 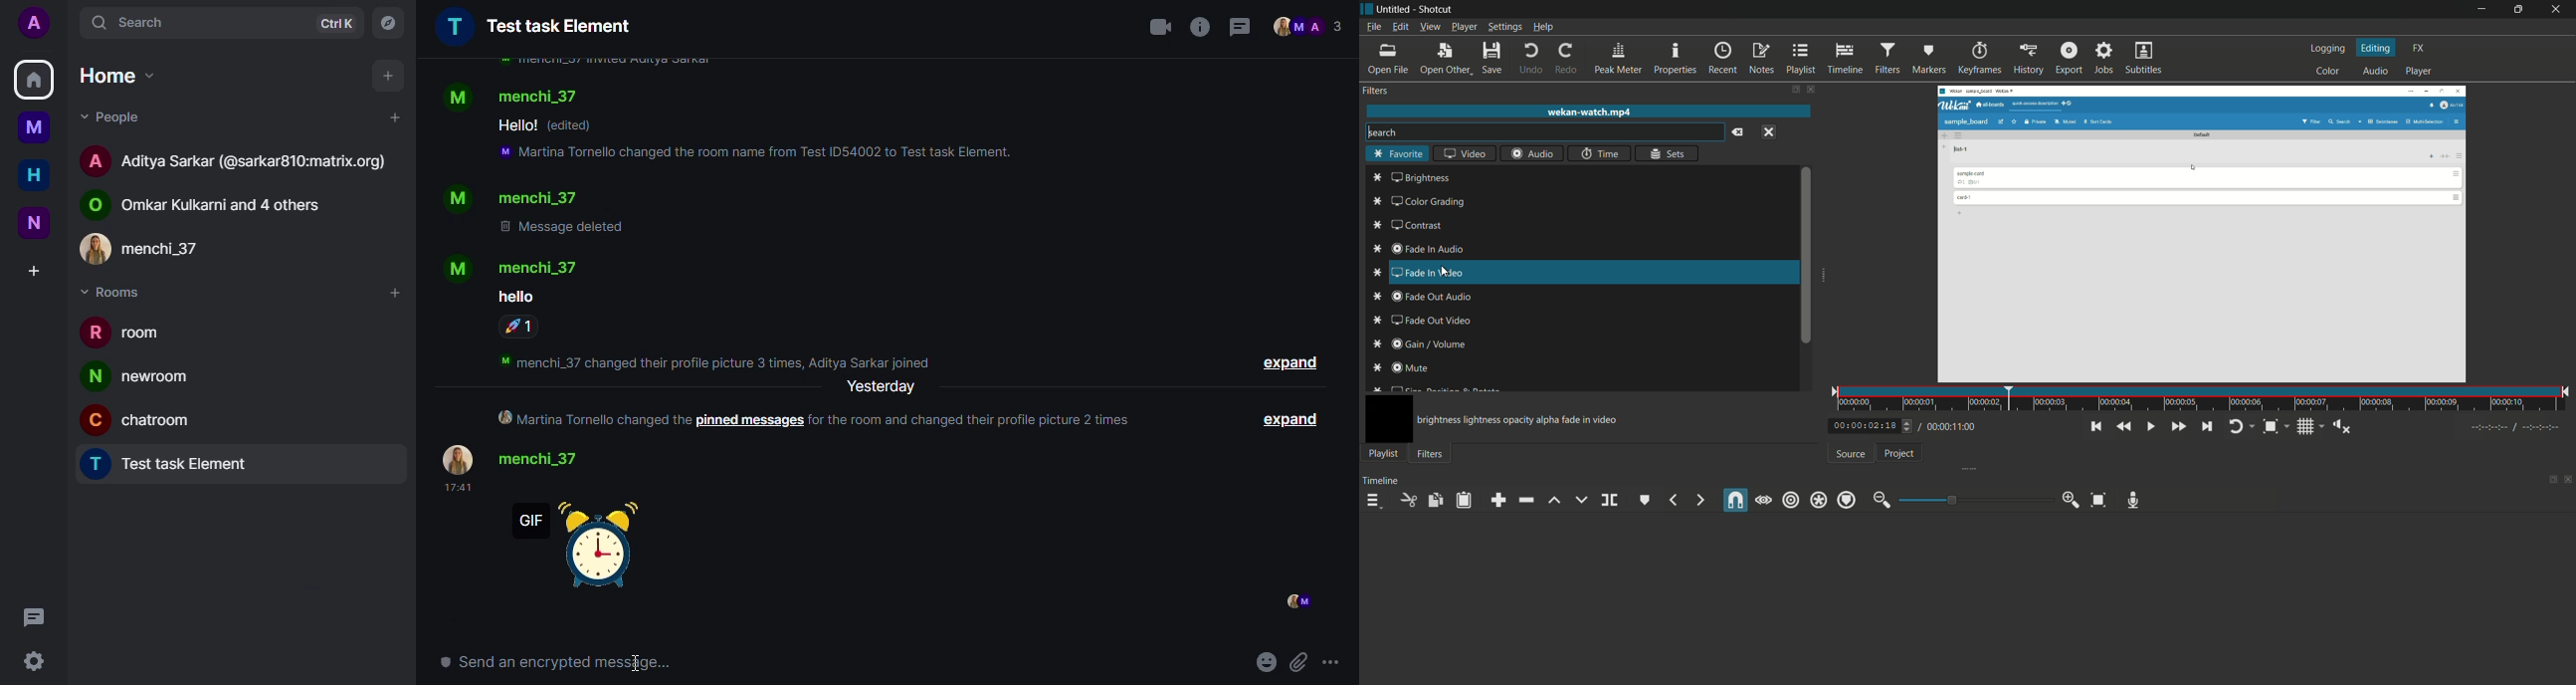 What do you see at coordinates (1850, 455) in the screenshot?
I see `source` at bounding box center [1850, 455].